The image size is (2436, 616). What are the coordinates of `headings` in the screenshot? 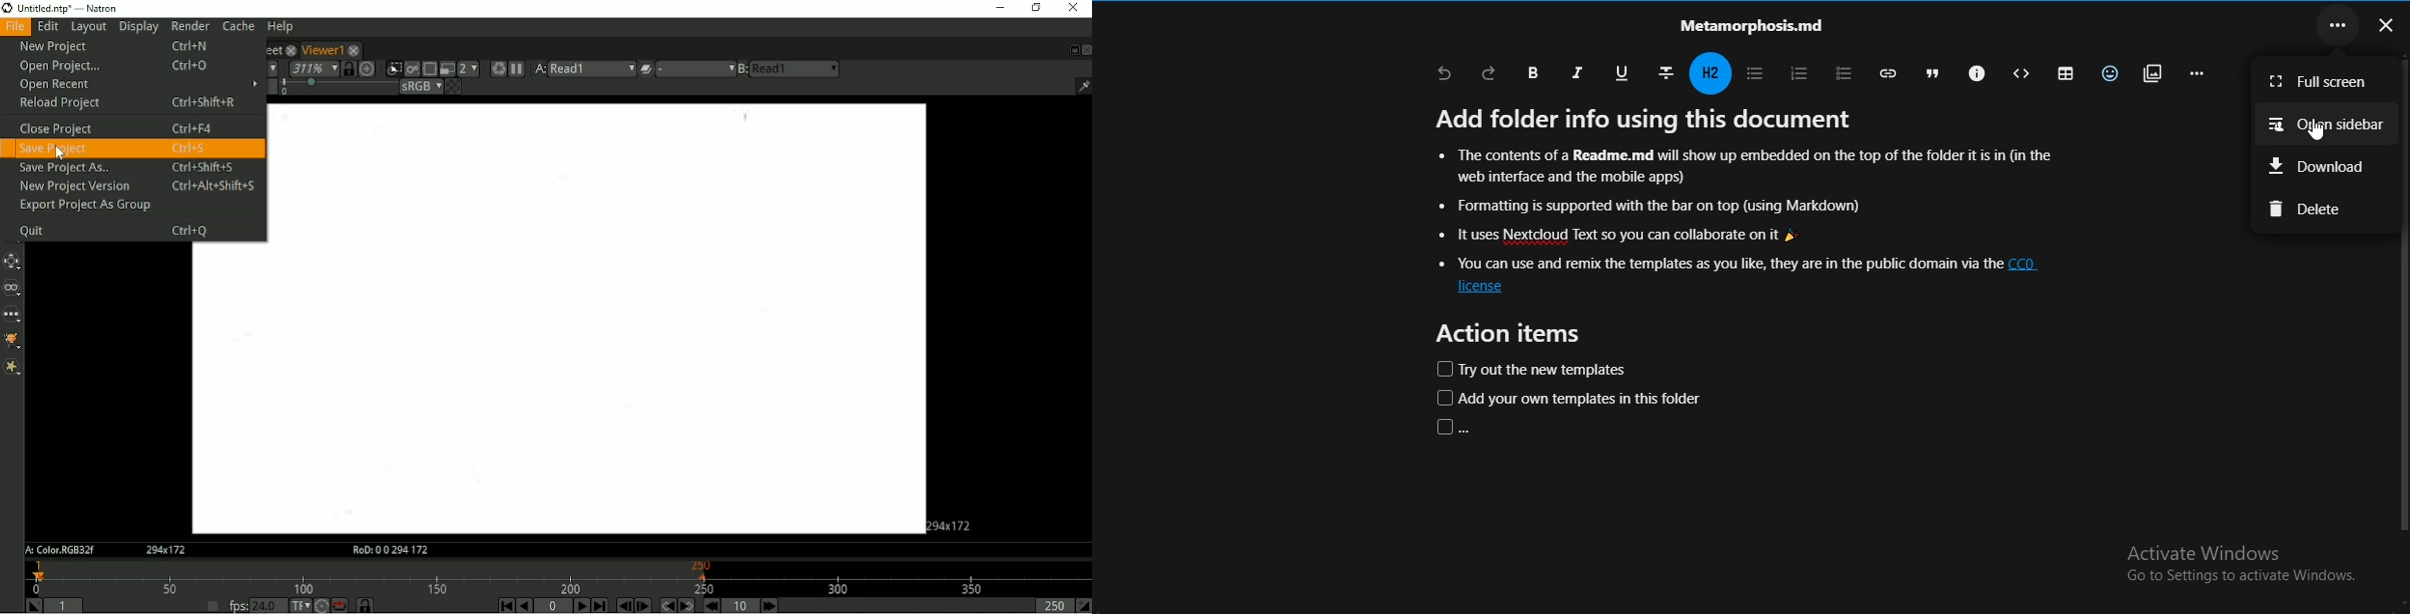 It's located at (1711, 73).